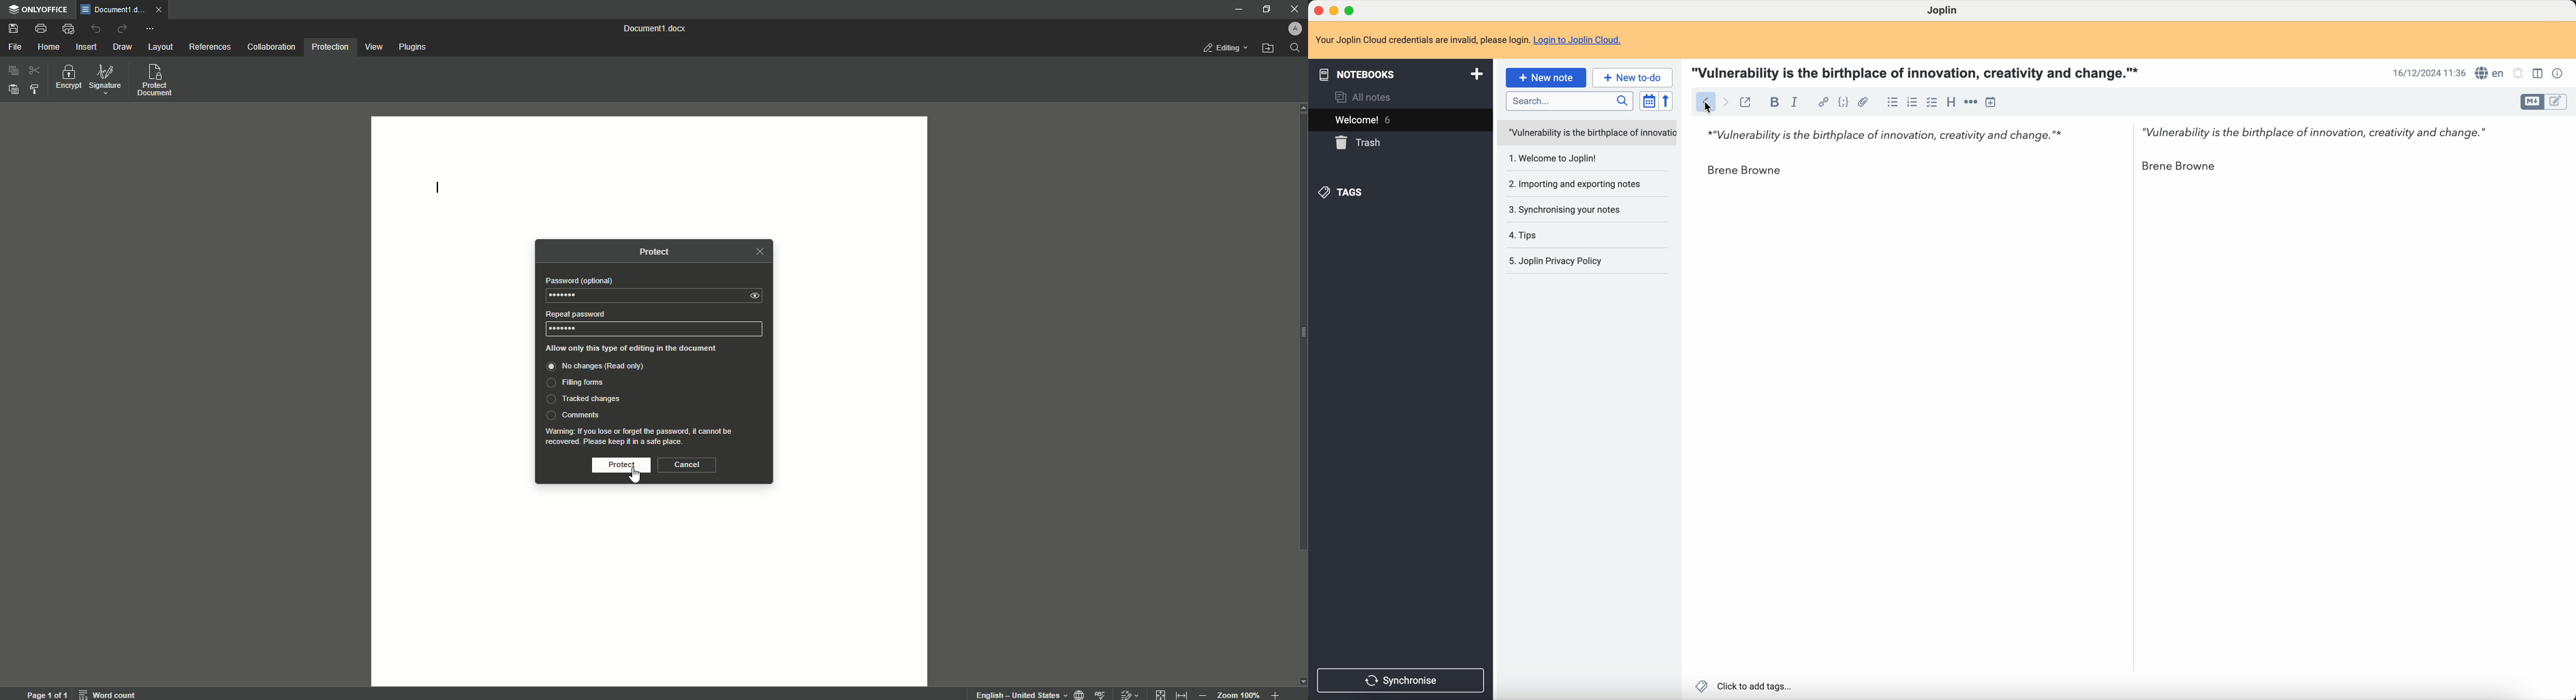 This screenshot has height=700, width=2576. What do you see at coordinates (2559, 102) in the screenshot?
I see `toggle editor` at bounding box center [2559, 102].